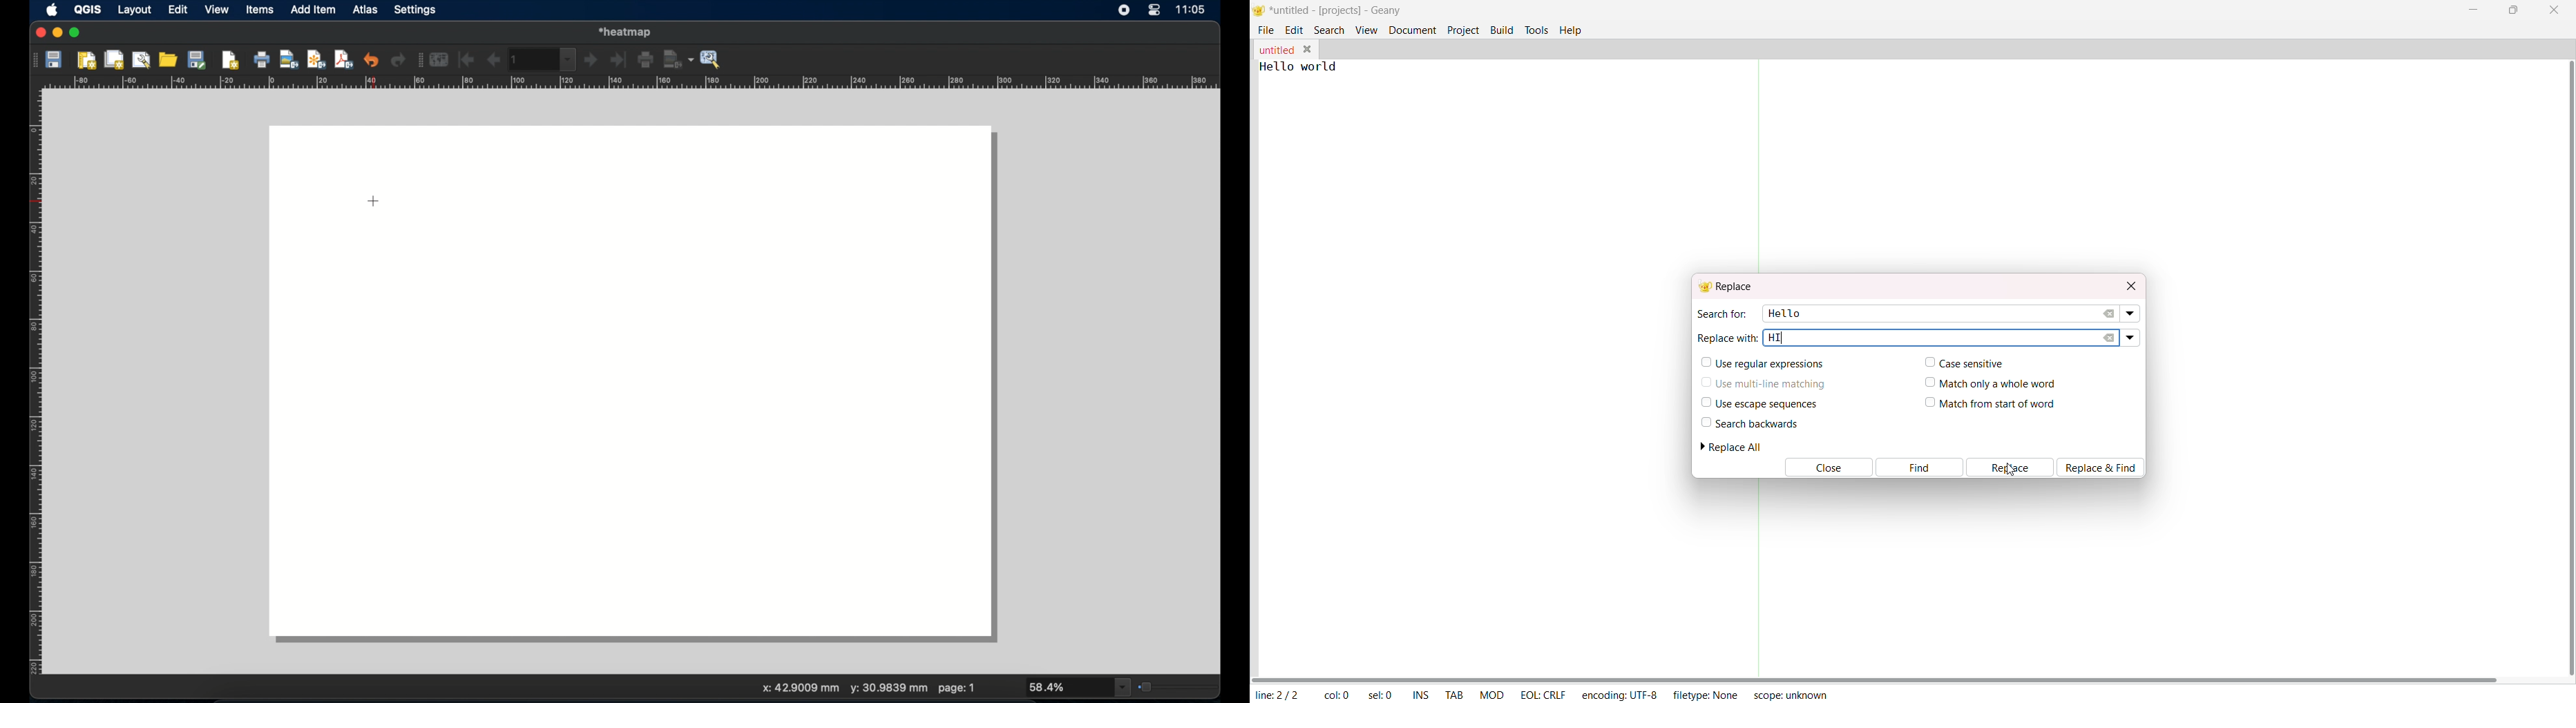 The image size is (2576, 728). Describe the element at coordinates (639, 387) in the screenshot. I see `blank layout` at that location.